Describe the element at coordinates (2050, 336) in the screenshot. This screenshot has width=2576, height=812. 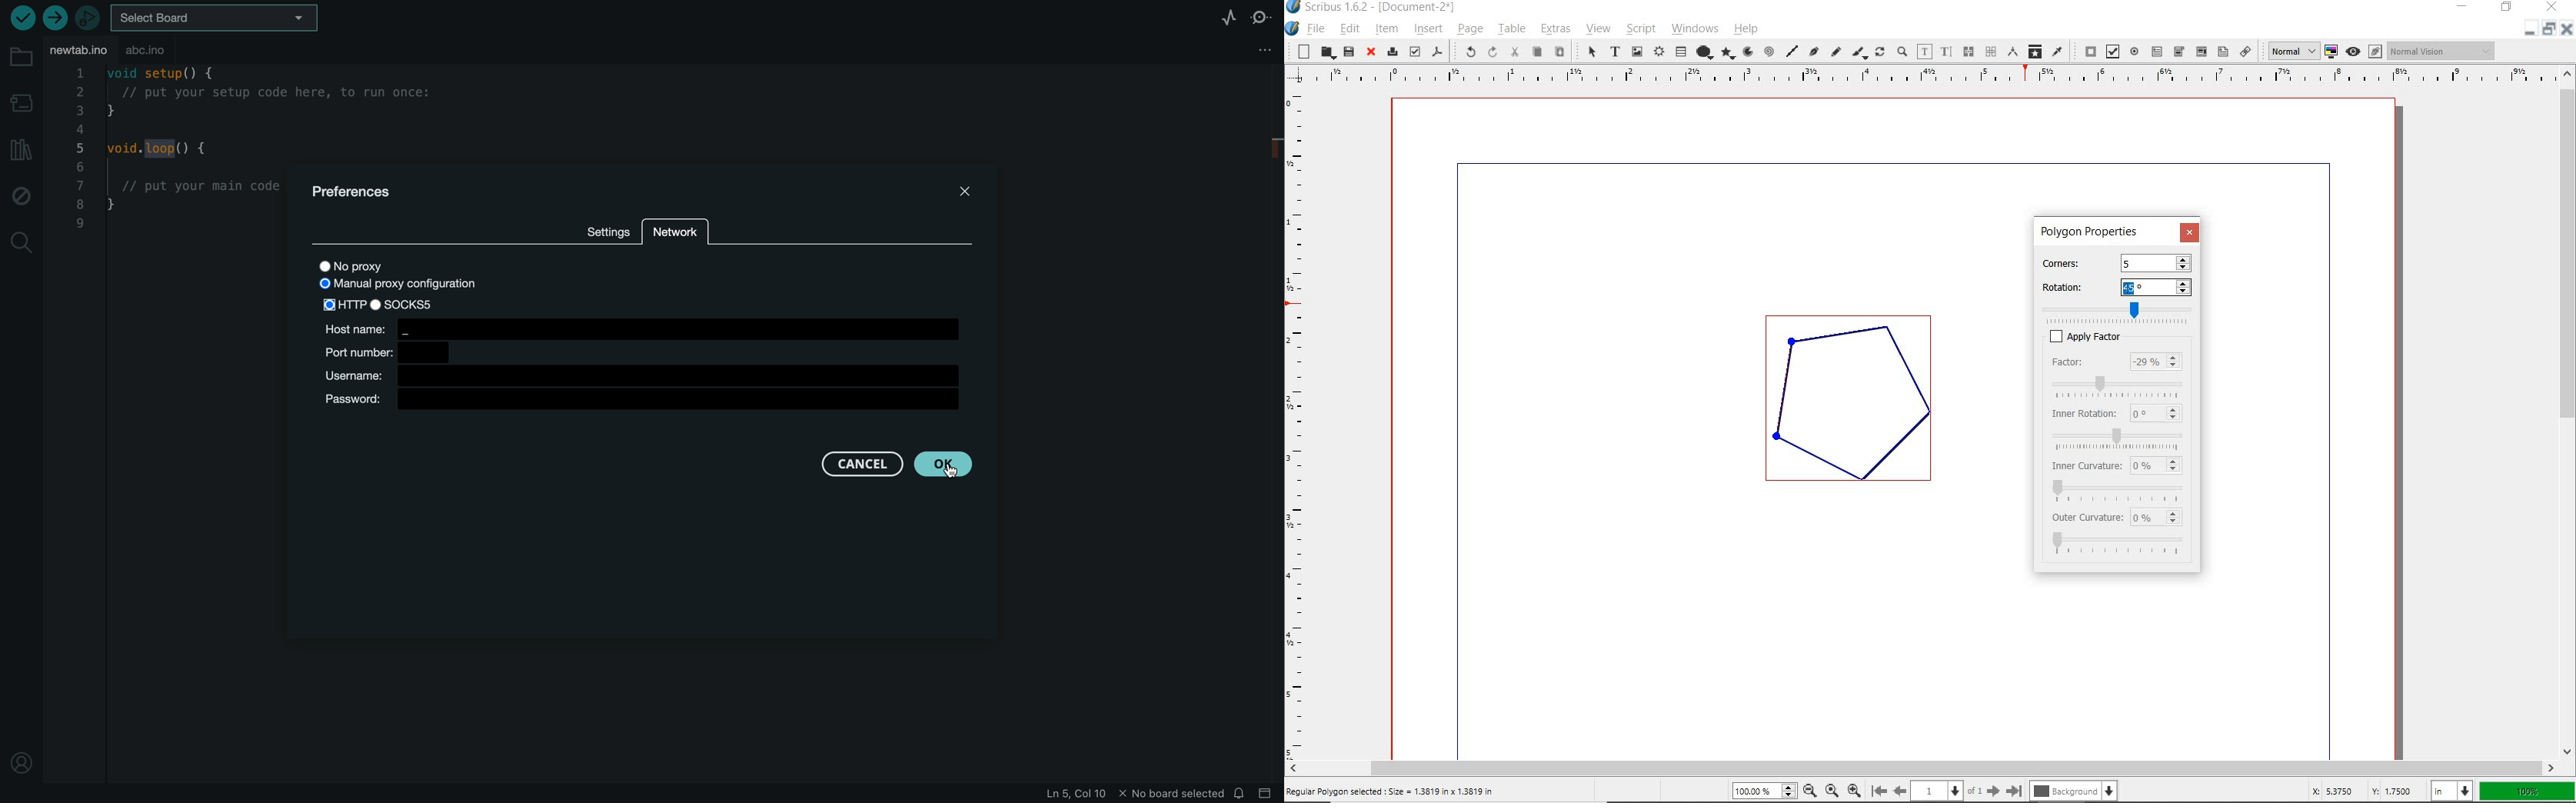
I see `checkbox` at that location.